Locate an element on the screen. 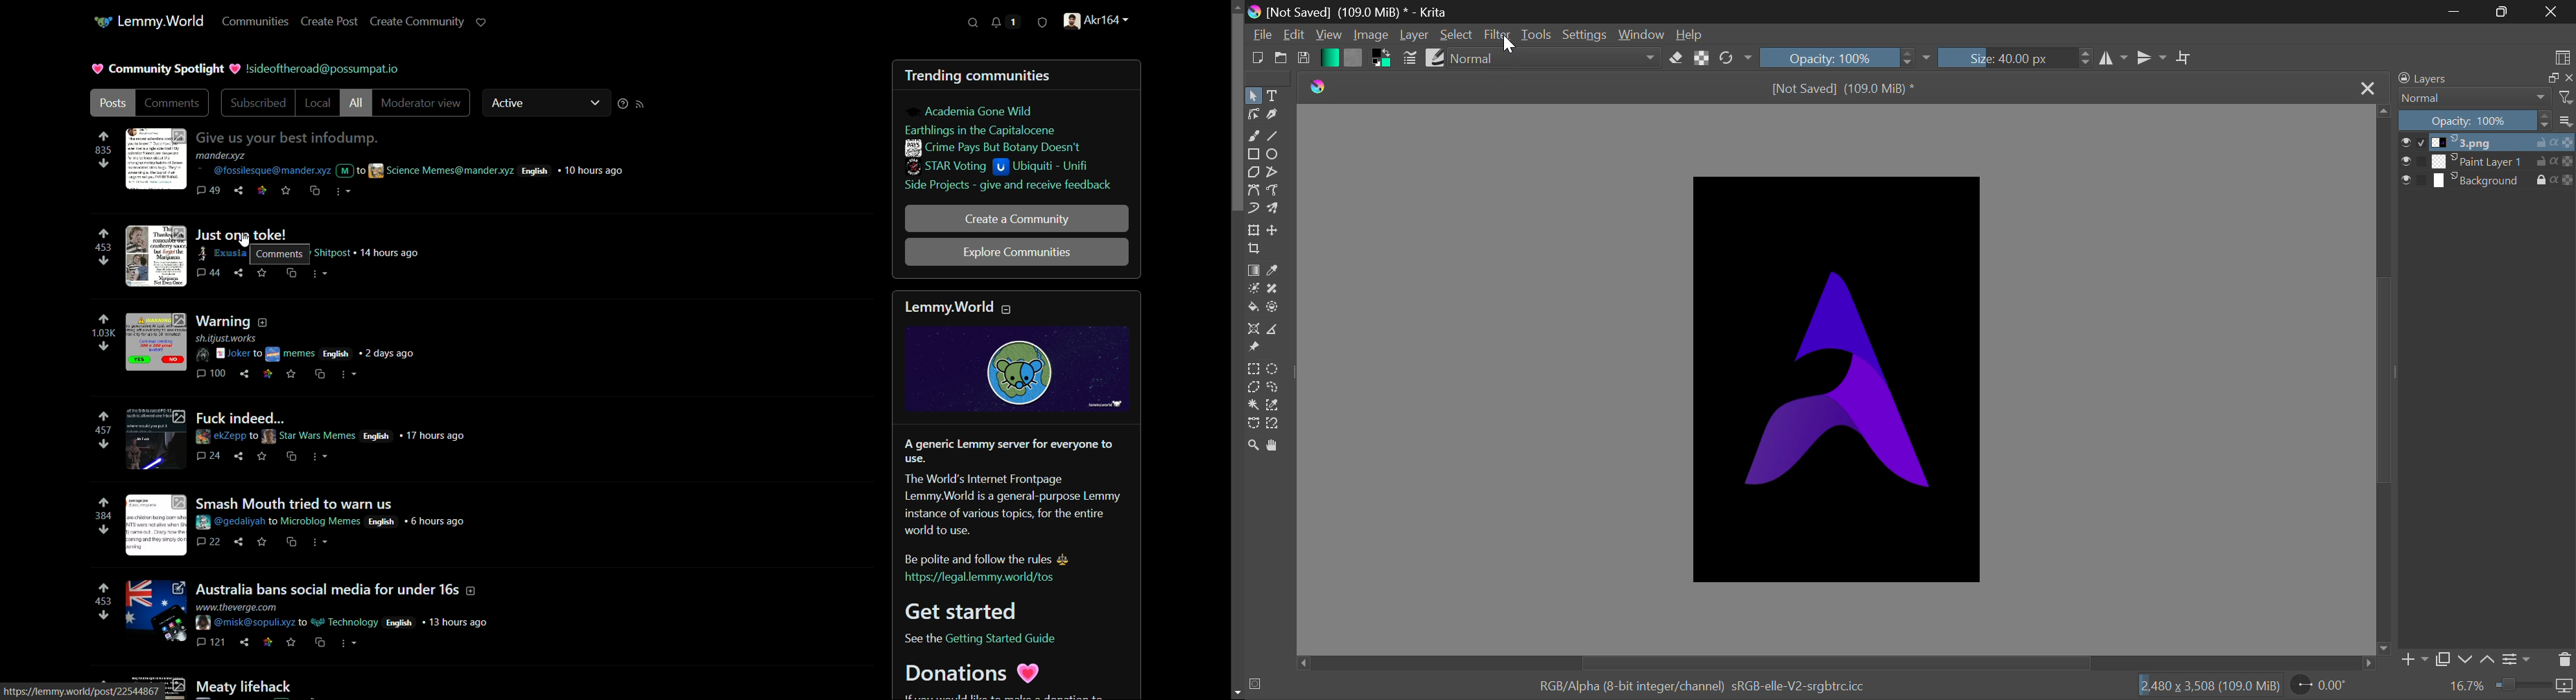 This screenshot has height=700, width=2576. cross-post is located at coordinates (314, 191).